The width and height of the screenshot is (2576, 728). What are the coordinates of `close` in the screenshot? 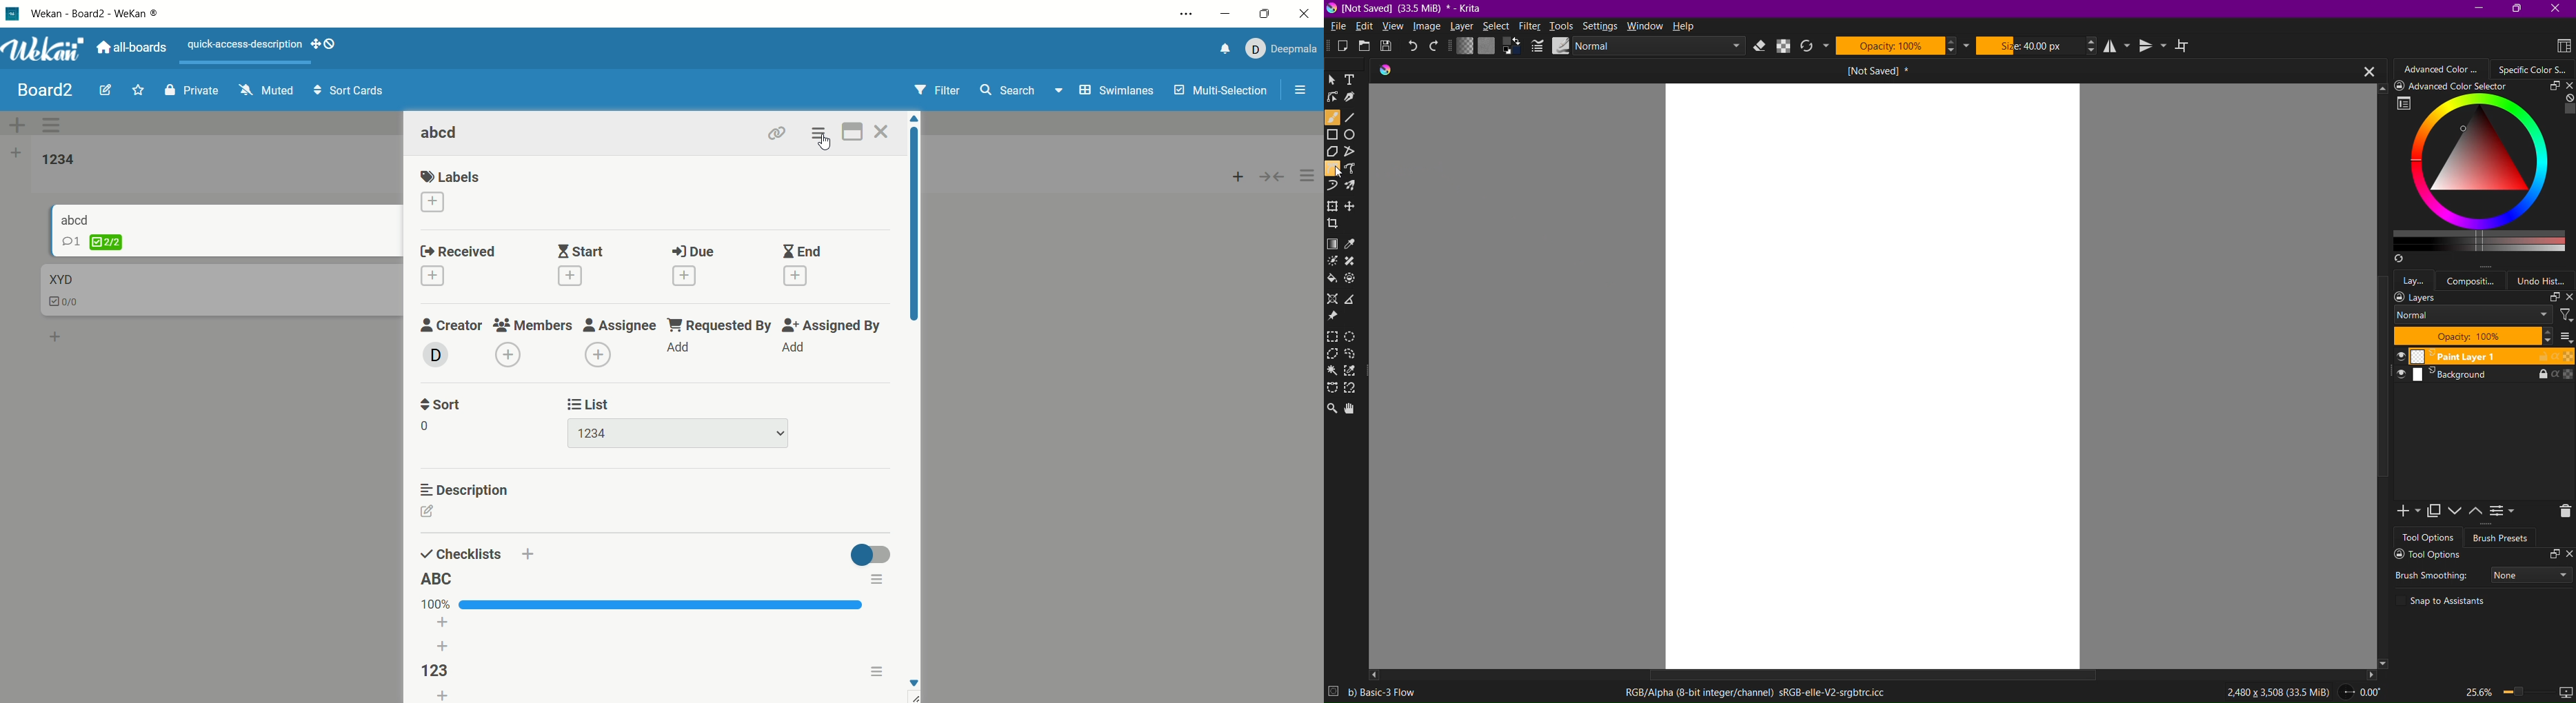 It's located at (884, 132).